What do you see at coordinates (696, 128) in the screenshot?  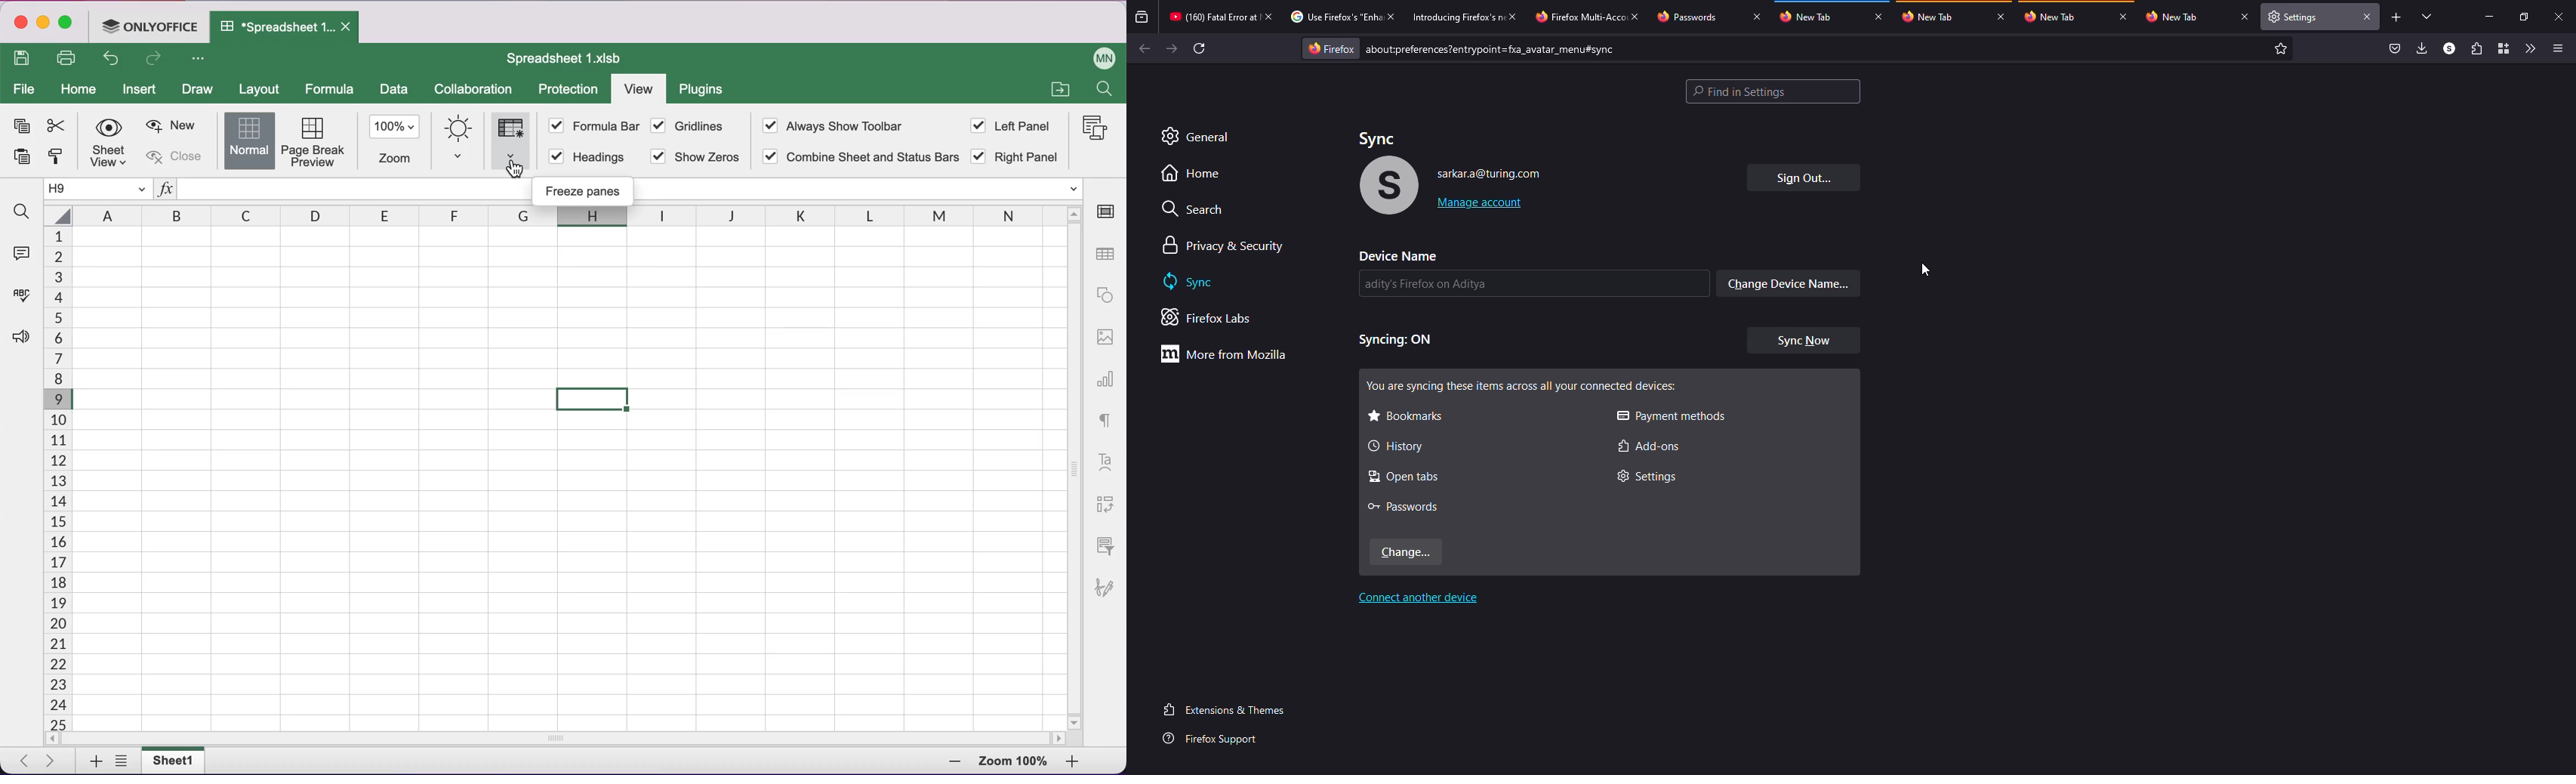 I see `gridlines` at bounding box center [696, 128].